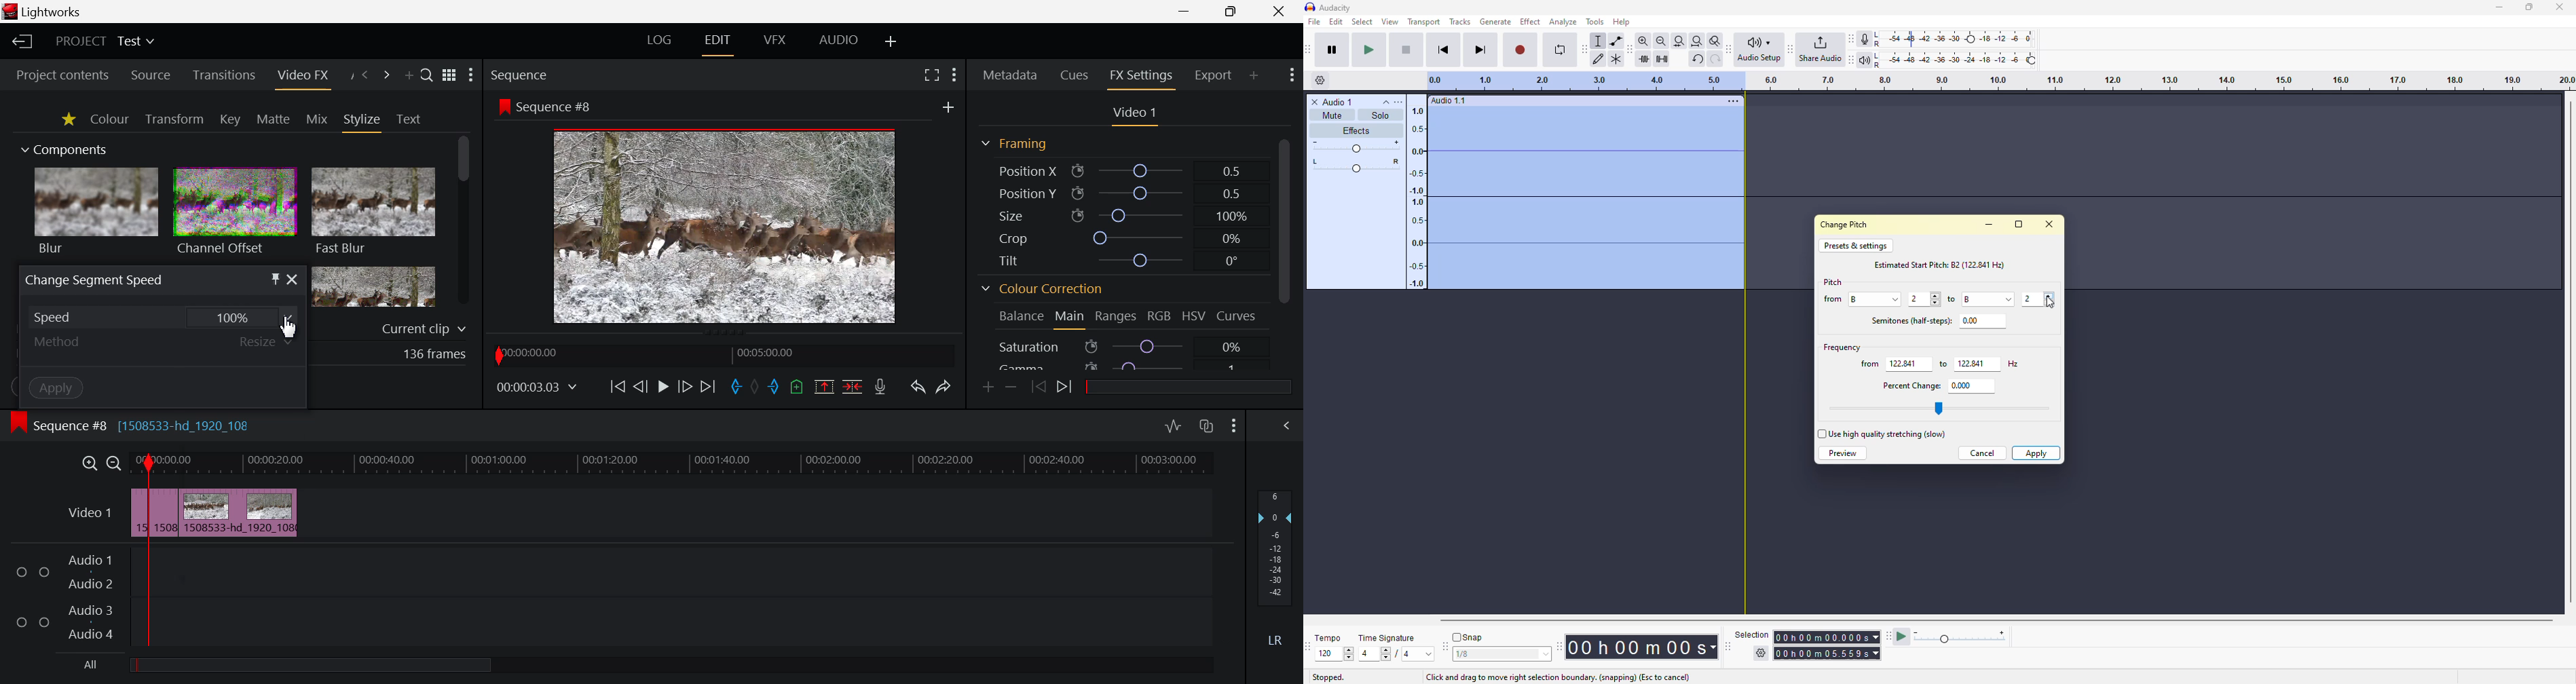  I want to click on LOG Layout, so click(660, 41).